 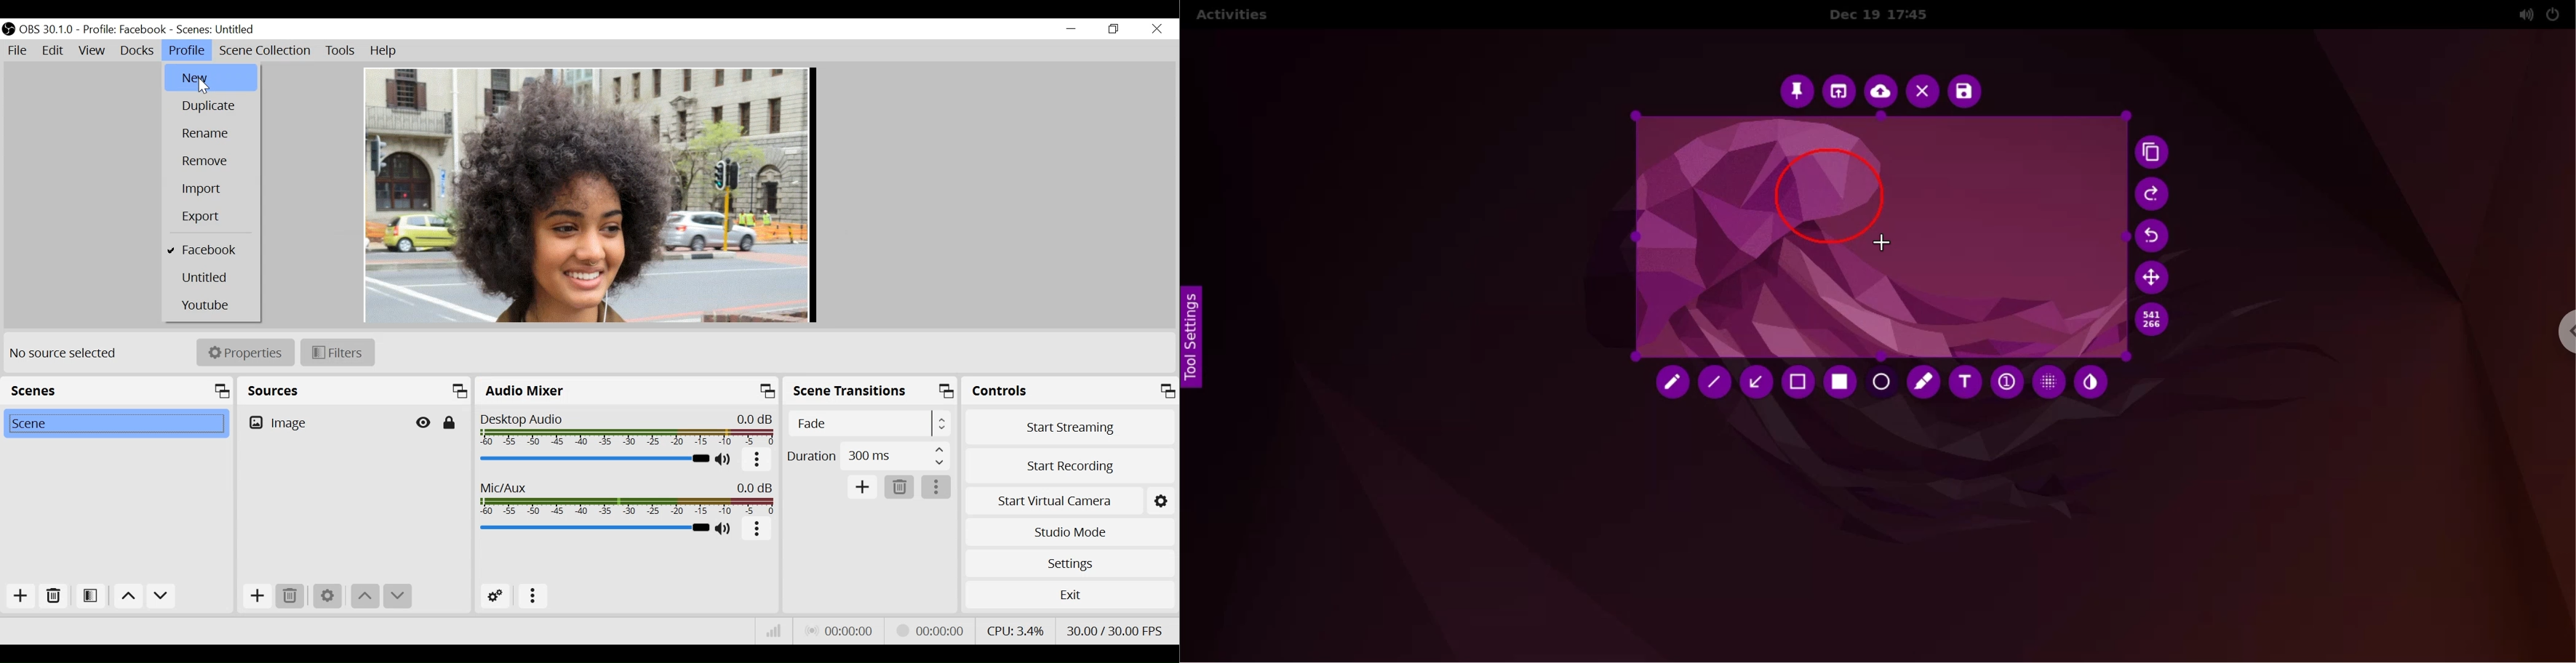 What do you see at coordinates (1070, 30) in the screenshot?
I see `minimize` at bounding box center [1070, 30].